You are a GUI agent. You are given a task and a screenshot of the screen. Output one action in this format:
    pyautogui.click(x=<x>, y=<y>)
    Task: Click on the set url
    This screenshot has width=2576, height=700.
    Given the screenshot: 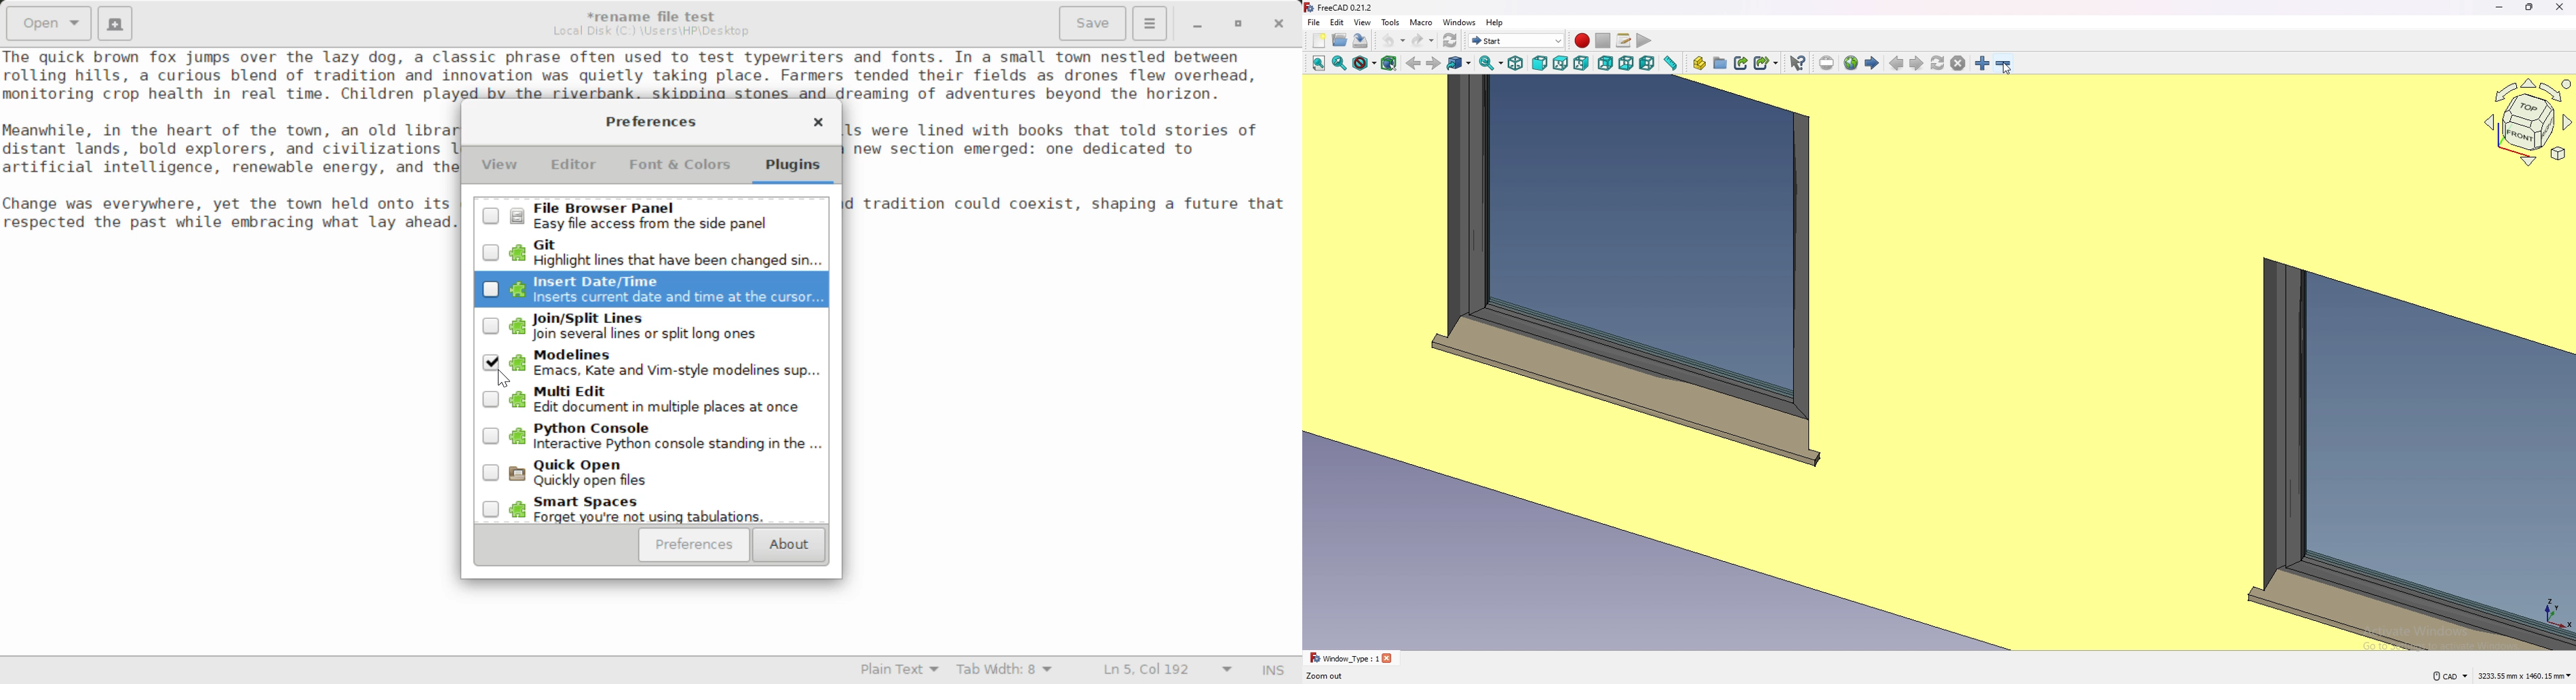 What is the action you would take?
    pyautogui.click(x=1827, y=64)
    